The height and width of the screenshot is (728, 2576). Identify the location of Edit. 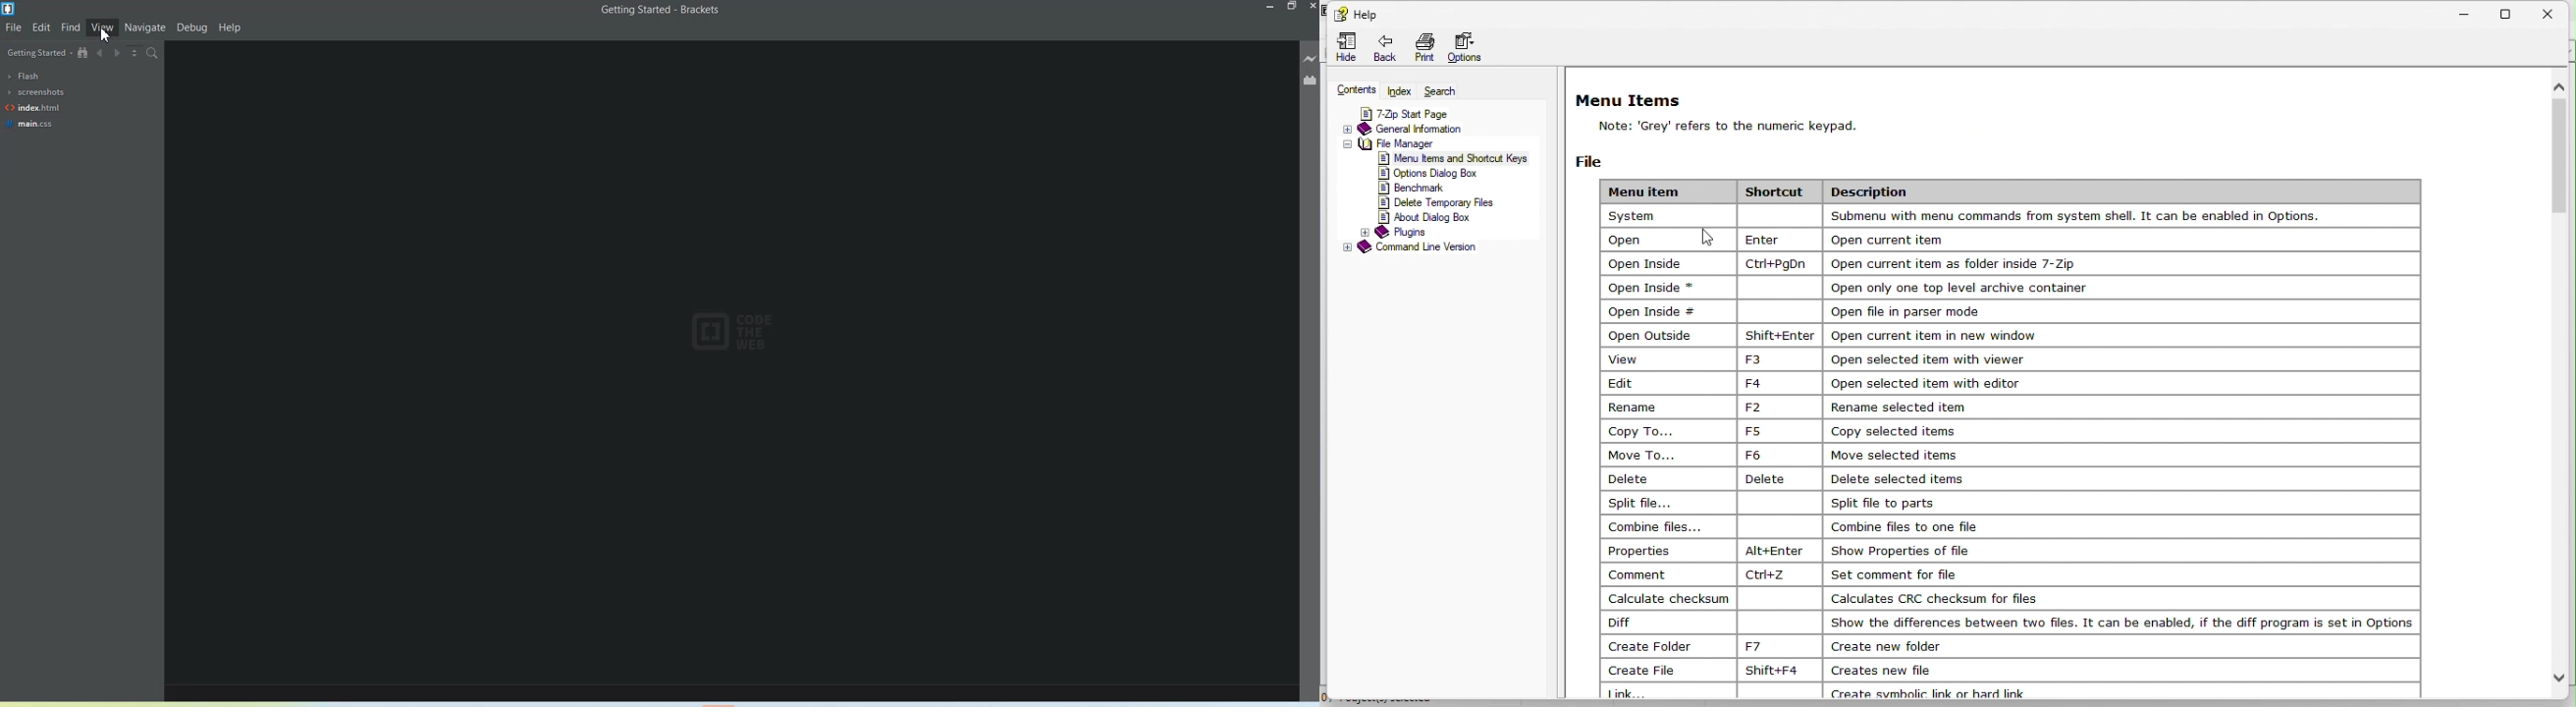
(42, 27).